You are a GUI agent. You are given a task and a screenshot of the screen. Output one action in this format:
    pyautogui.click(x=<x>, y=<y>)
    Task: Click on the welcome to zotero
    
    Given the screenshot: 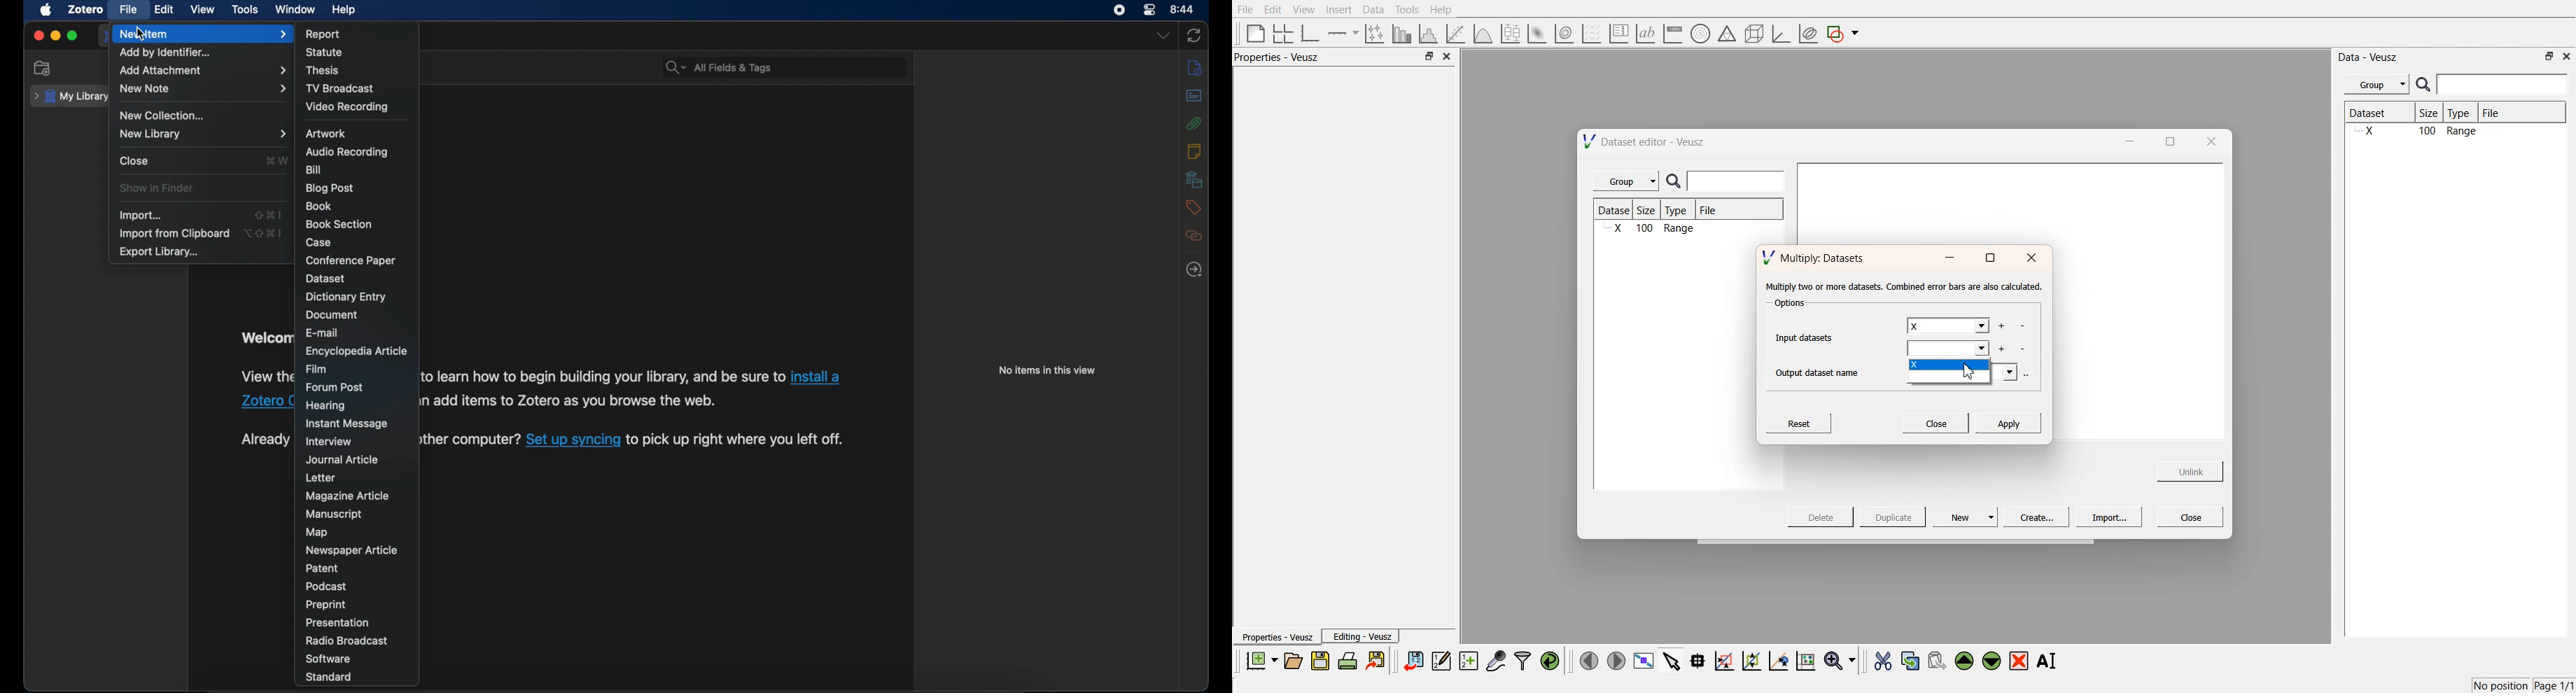 What is the action you would take?
    pyautogui.click(x=266, y=339)
    